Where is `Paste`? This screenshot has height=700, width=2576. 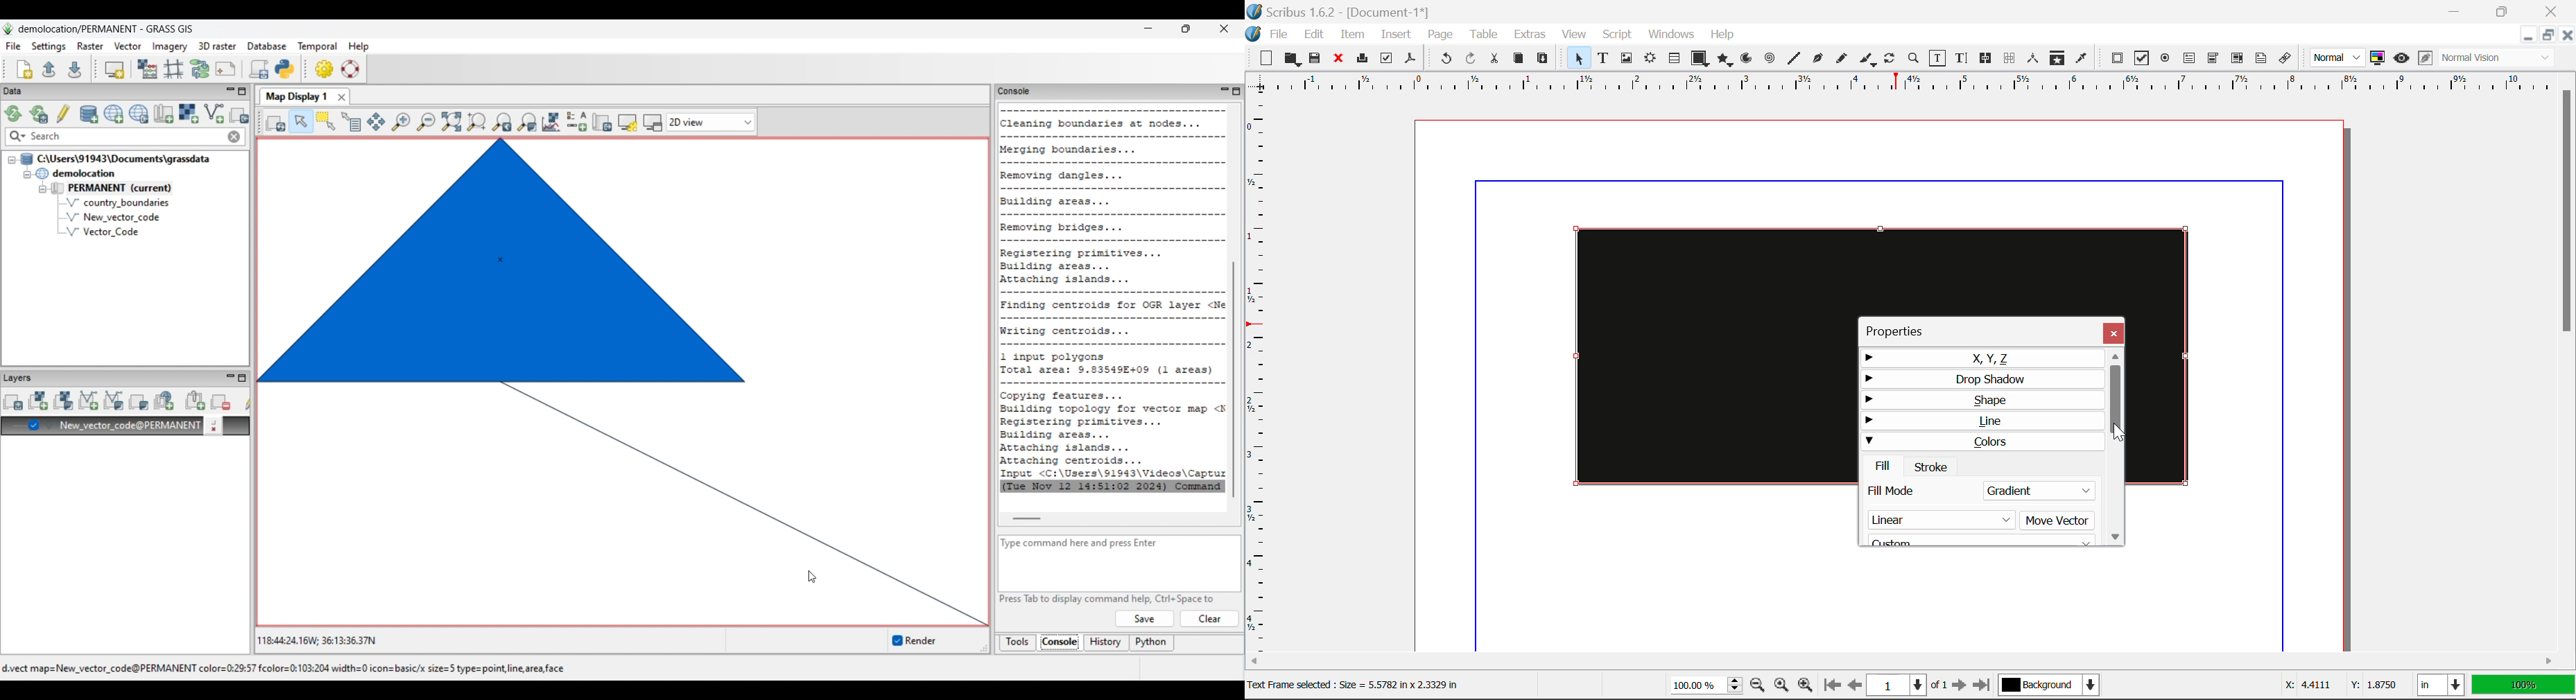
Paste is located at coordinates (1543, 59).